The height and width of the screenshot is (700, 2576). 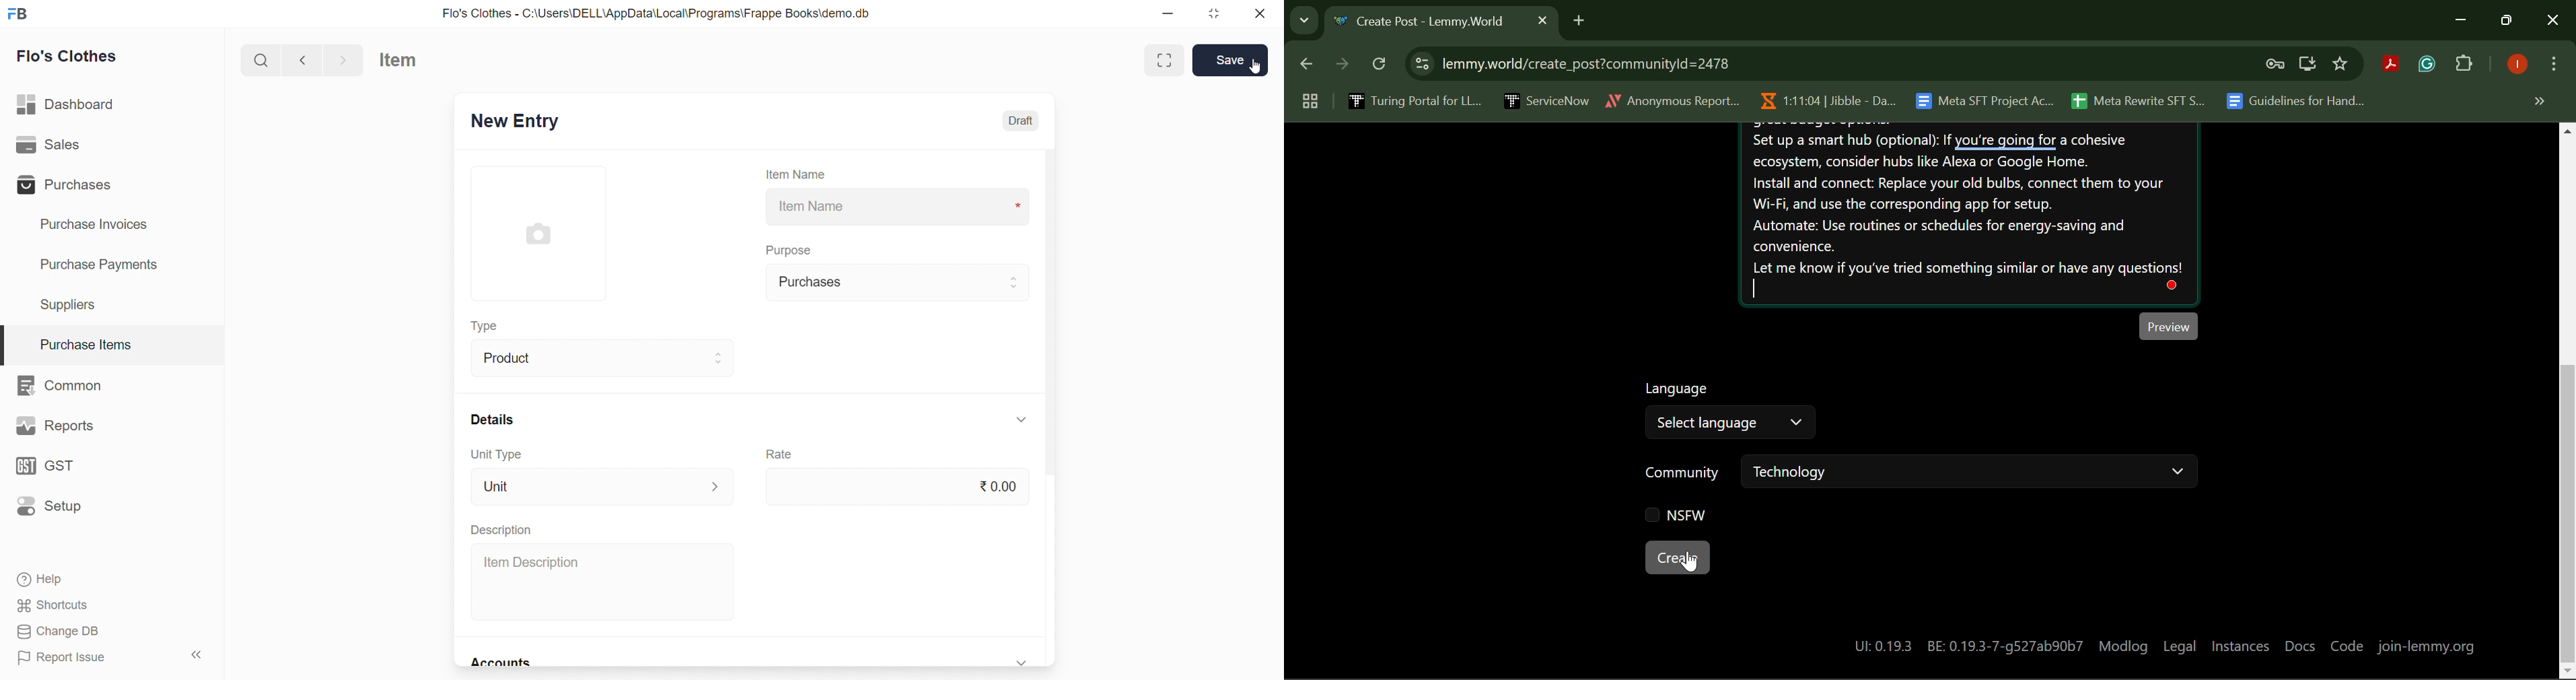 I want to click on Setup, so click(x=59, y=508).